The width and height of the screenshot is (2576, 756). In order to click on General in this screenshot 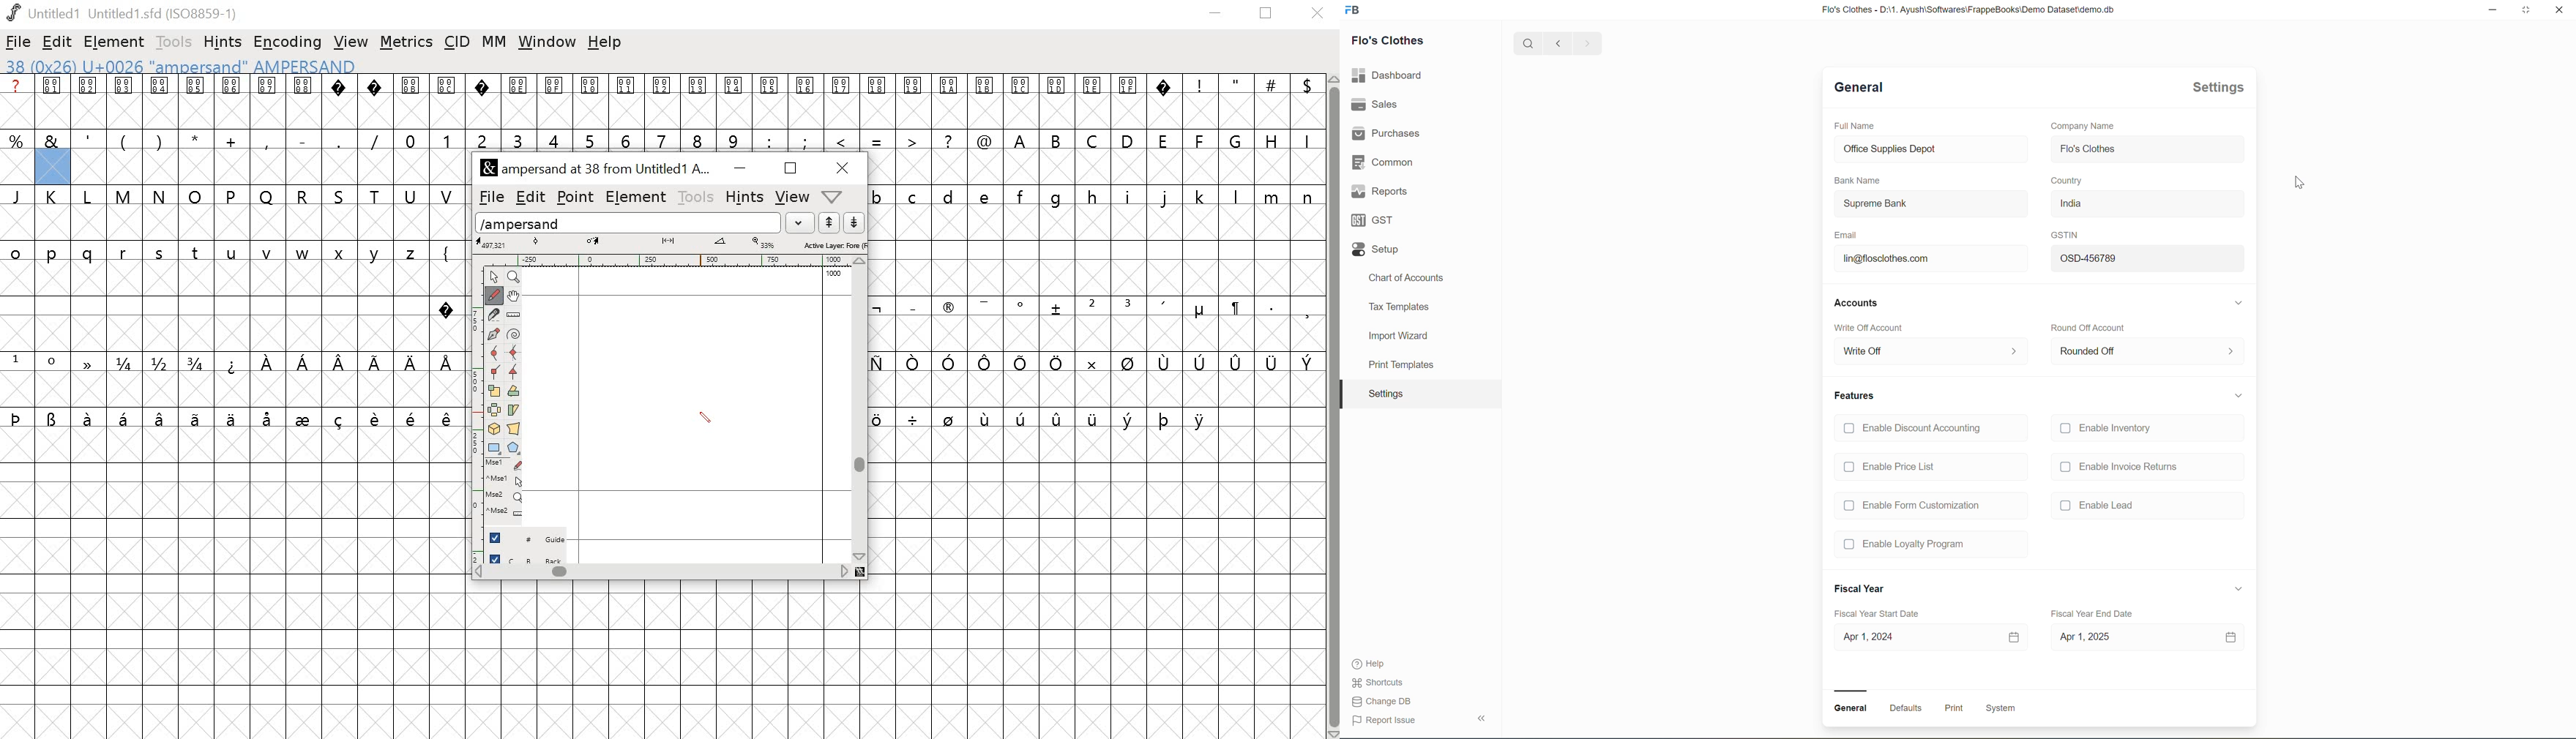, I will do `click(1851, 708)`.